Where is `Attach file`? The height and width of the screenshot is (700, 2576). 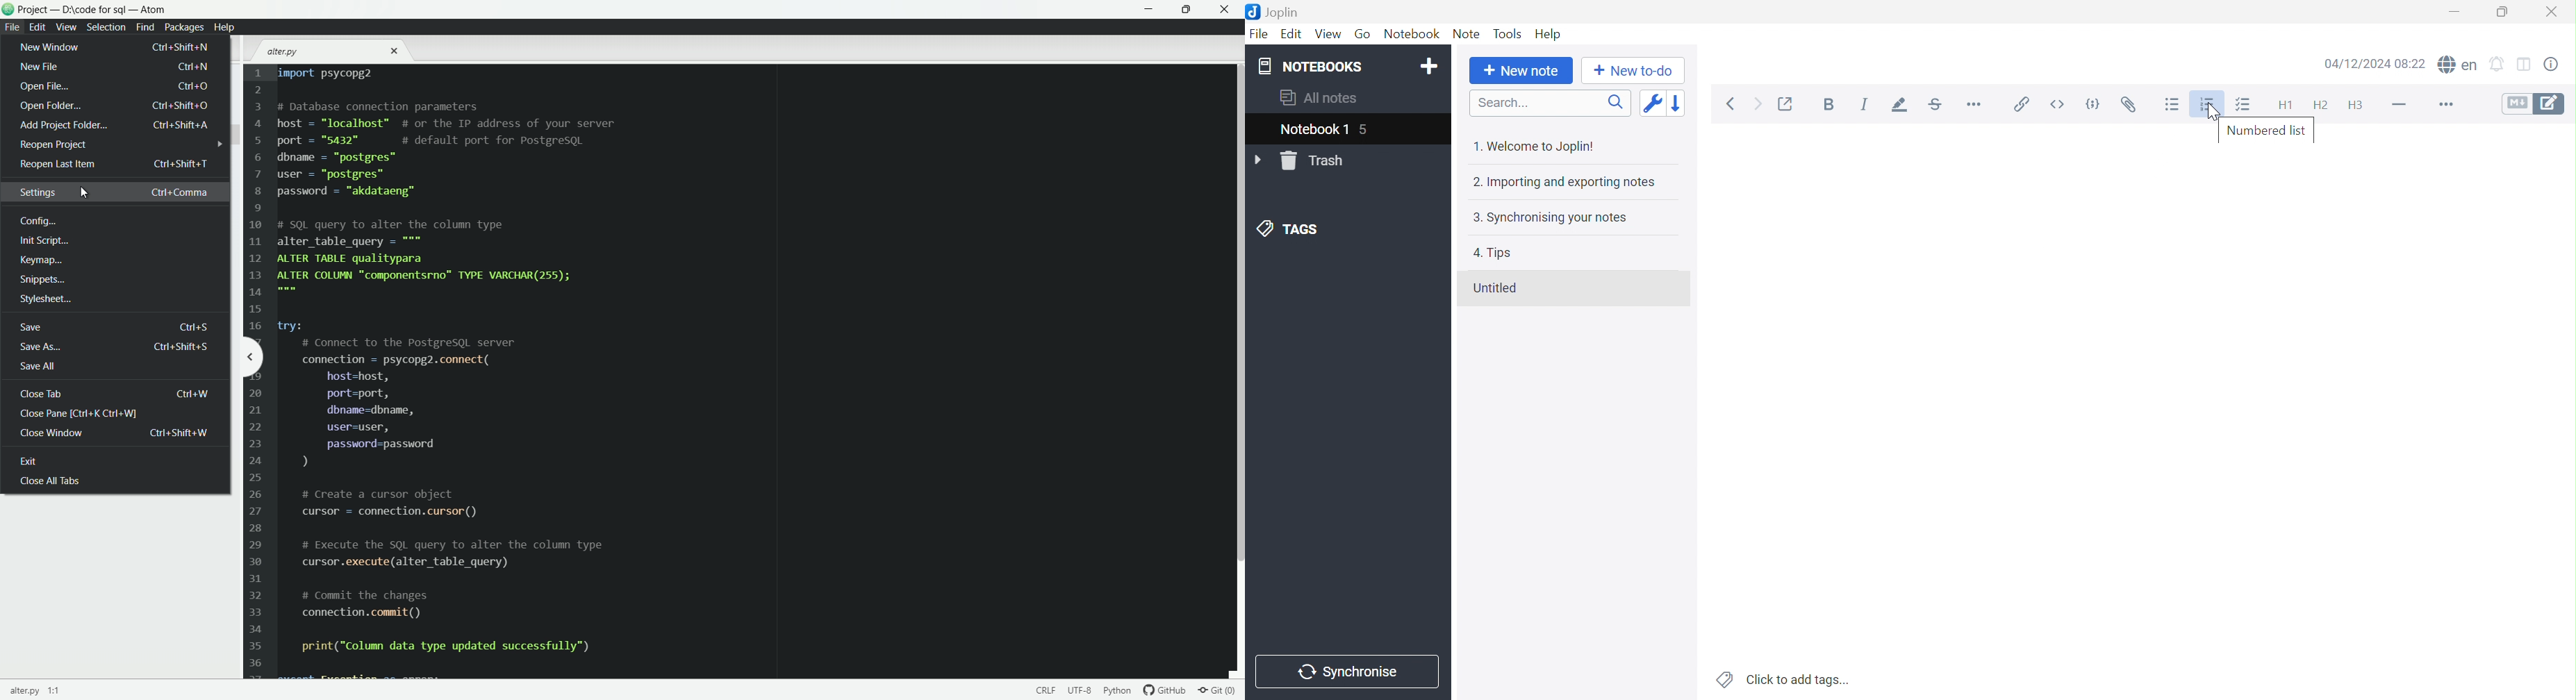 Attach file is located at coordinates (2128, 105).